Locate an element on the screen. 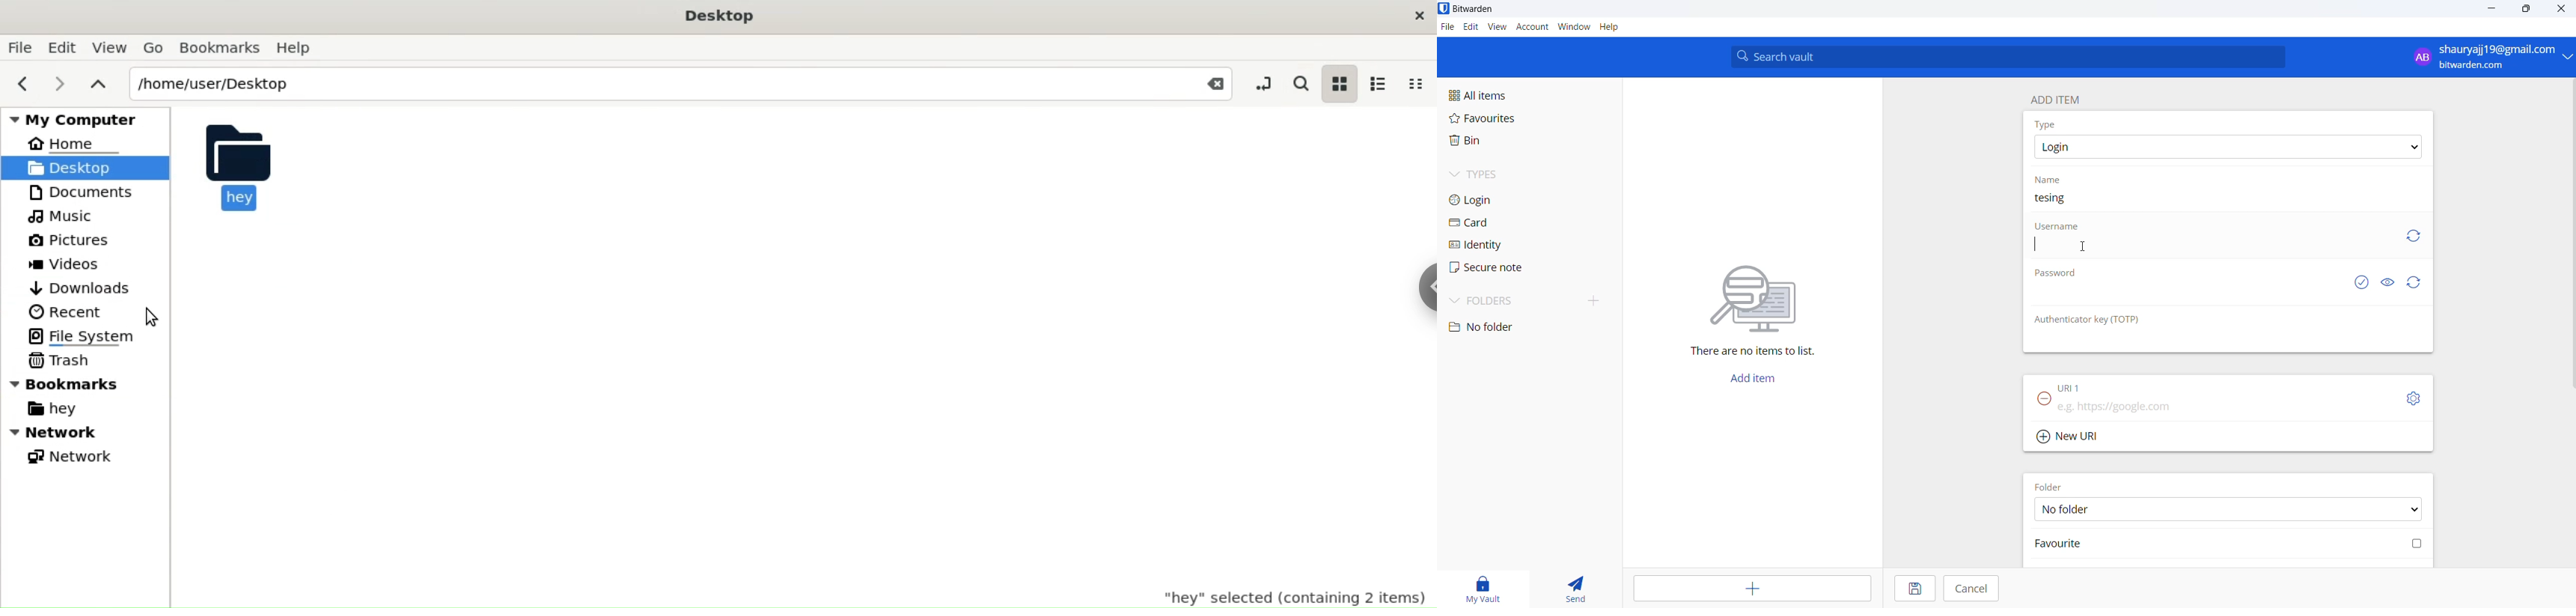  OTP text box is located at coordinates (2216, 340).